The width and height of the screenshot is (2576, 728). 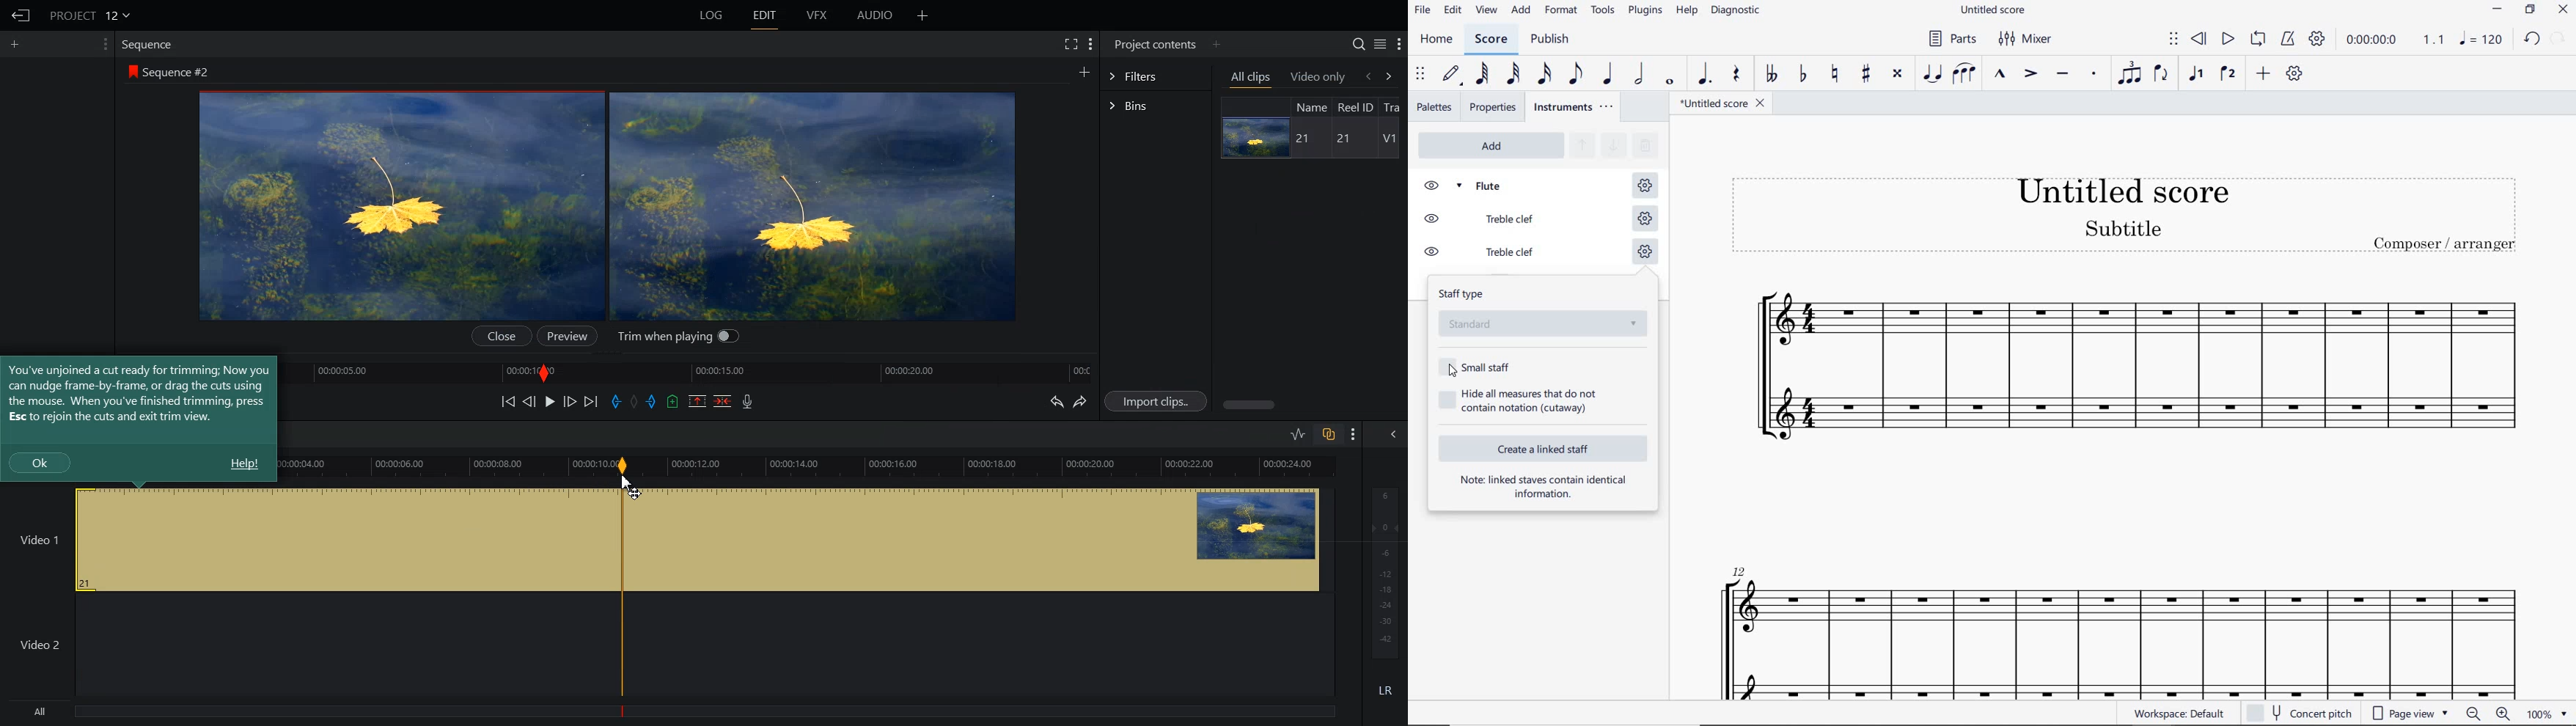 What do you see at coordinates (1491, 145) in the screenshot?
I see `ADD` at bounding box center [1491, 145].